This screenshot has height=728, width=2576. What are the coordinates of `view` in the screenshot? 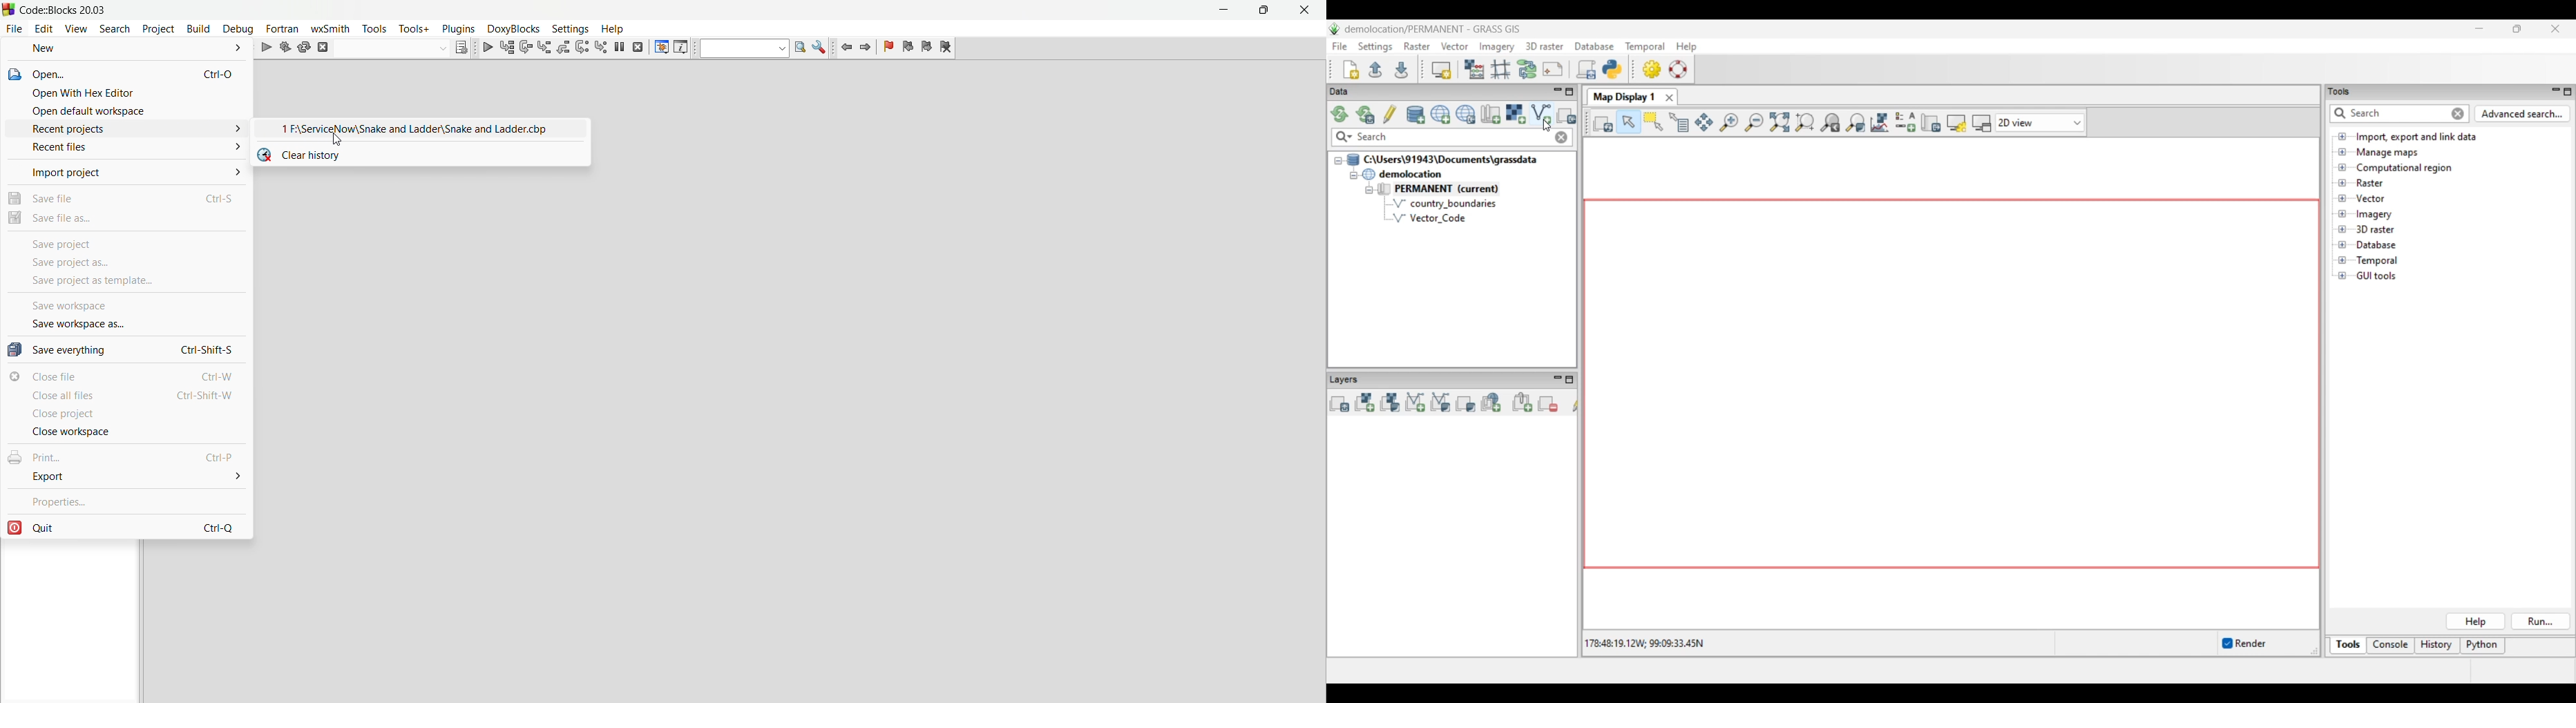 It's located at (77, 29).